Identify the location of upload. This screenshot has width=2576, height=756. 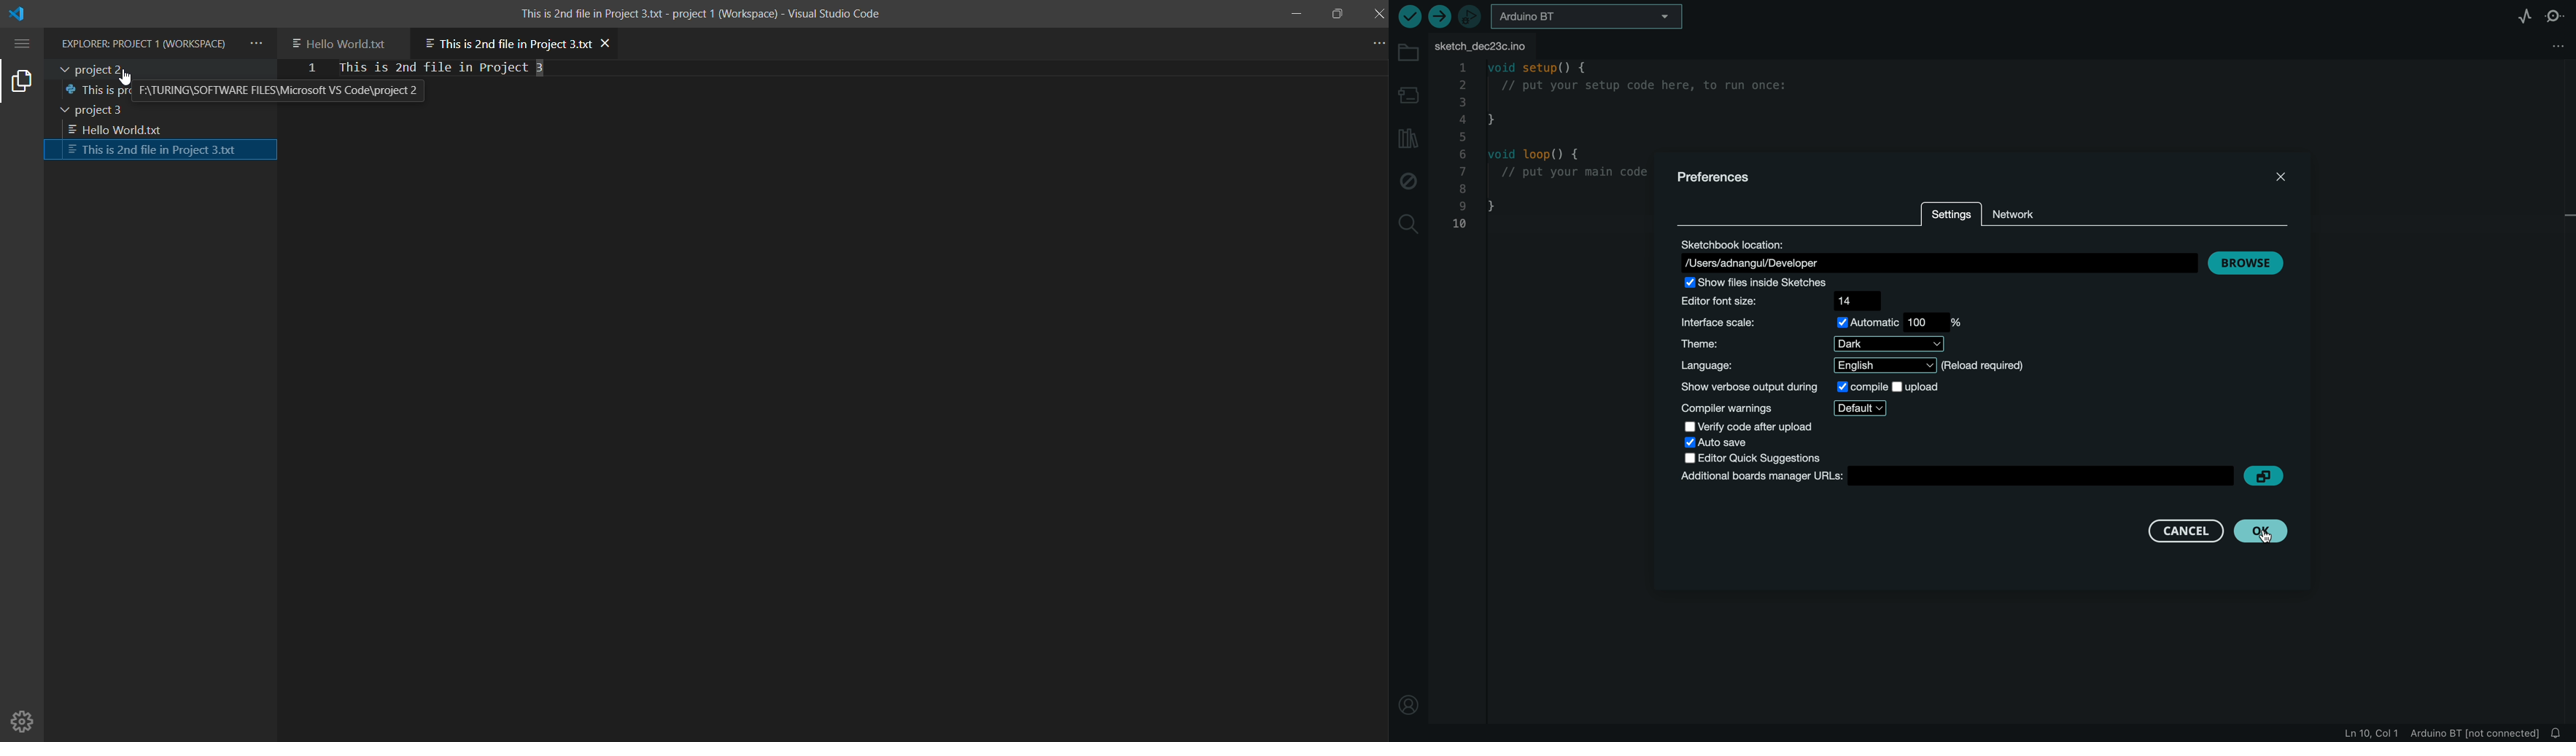
(1439, 17).